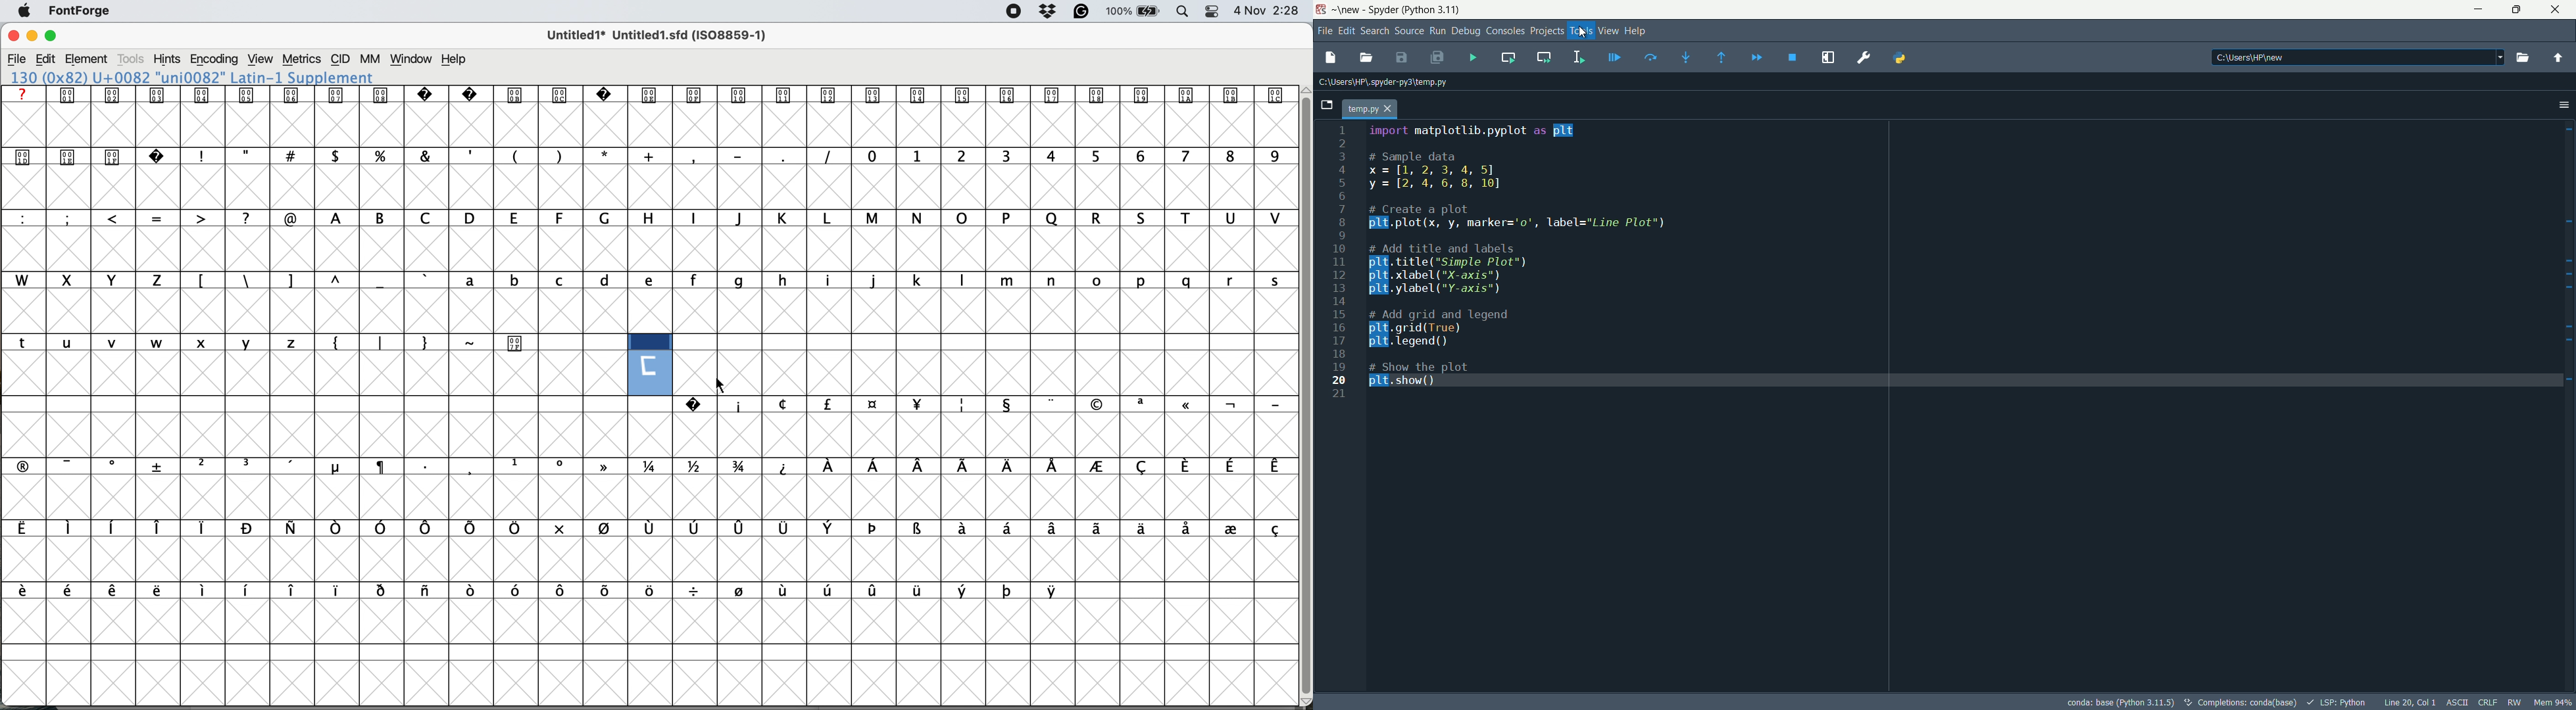  What do you see at coordinates (1397, 9) in the screenshot?
I see `~\new - Spyder (Python 3.11)` at bounding box center [1397, 9].